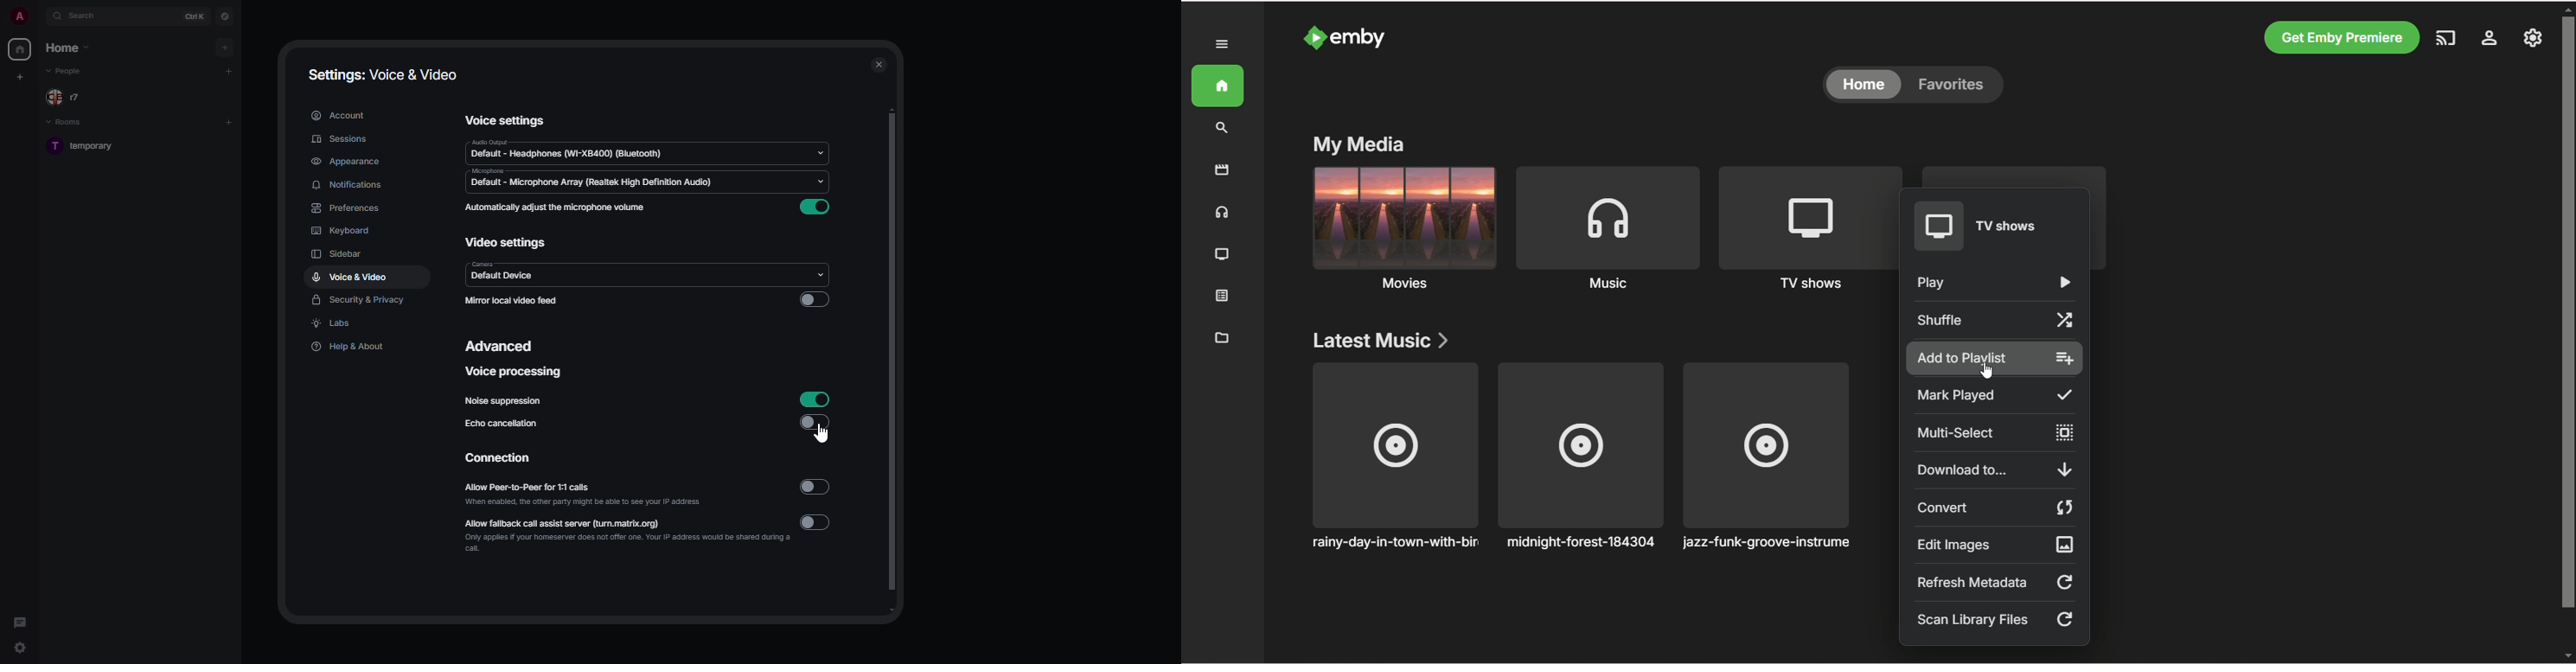 This screenshot has height=672, width=2576. I want to click on microphone default, so click(592, 180).